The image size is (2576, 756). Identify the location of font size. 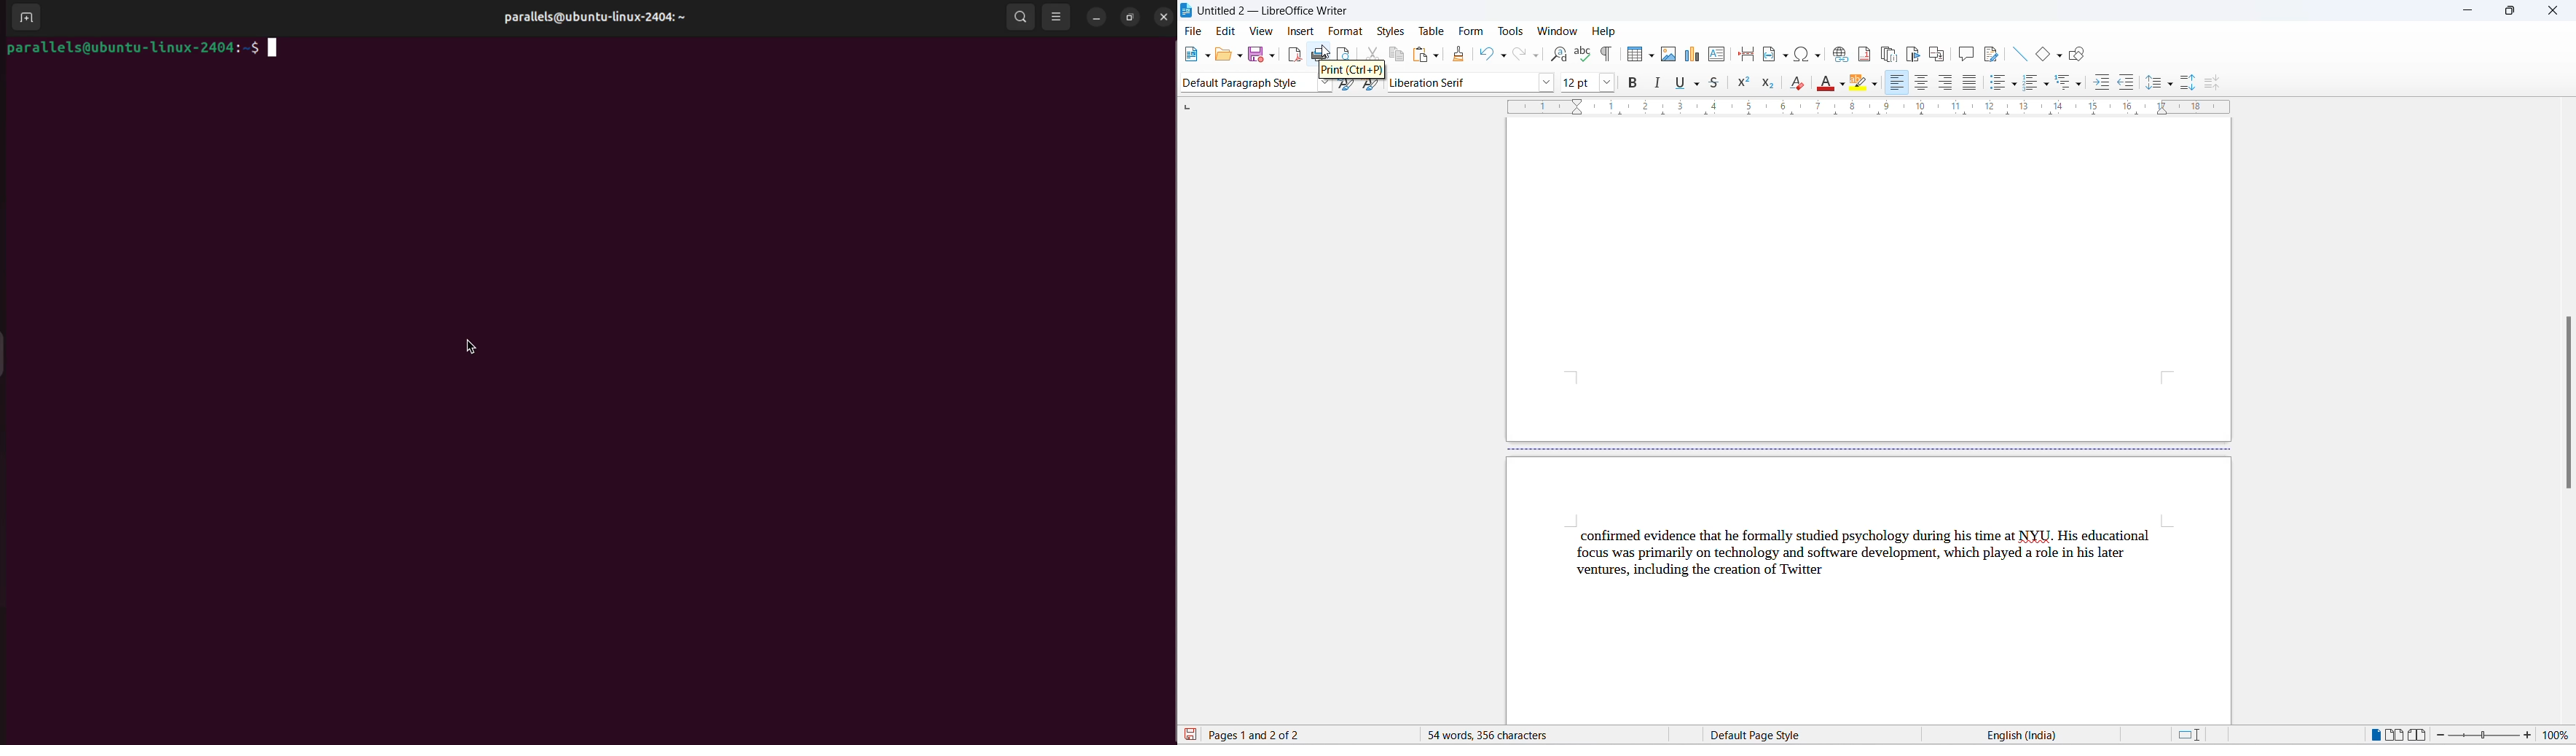
(1575, 84).